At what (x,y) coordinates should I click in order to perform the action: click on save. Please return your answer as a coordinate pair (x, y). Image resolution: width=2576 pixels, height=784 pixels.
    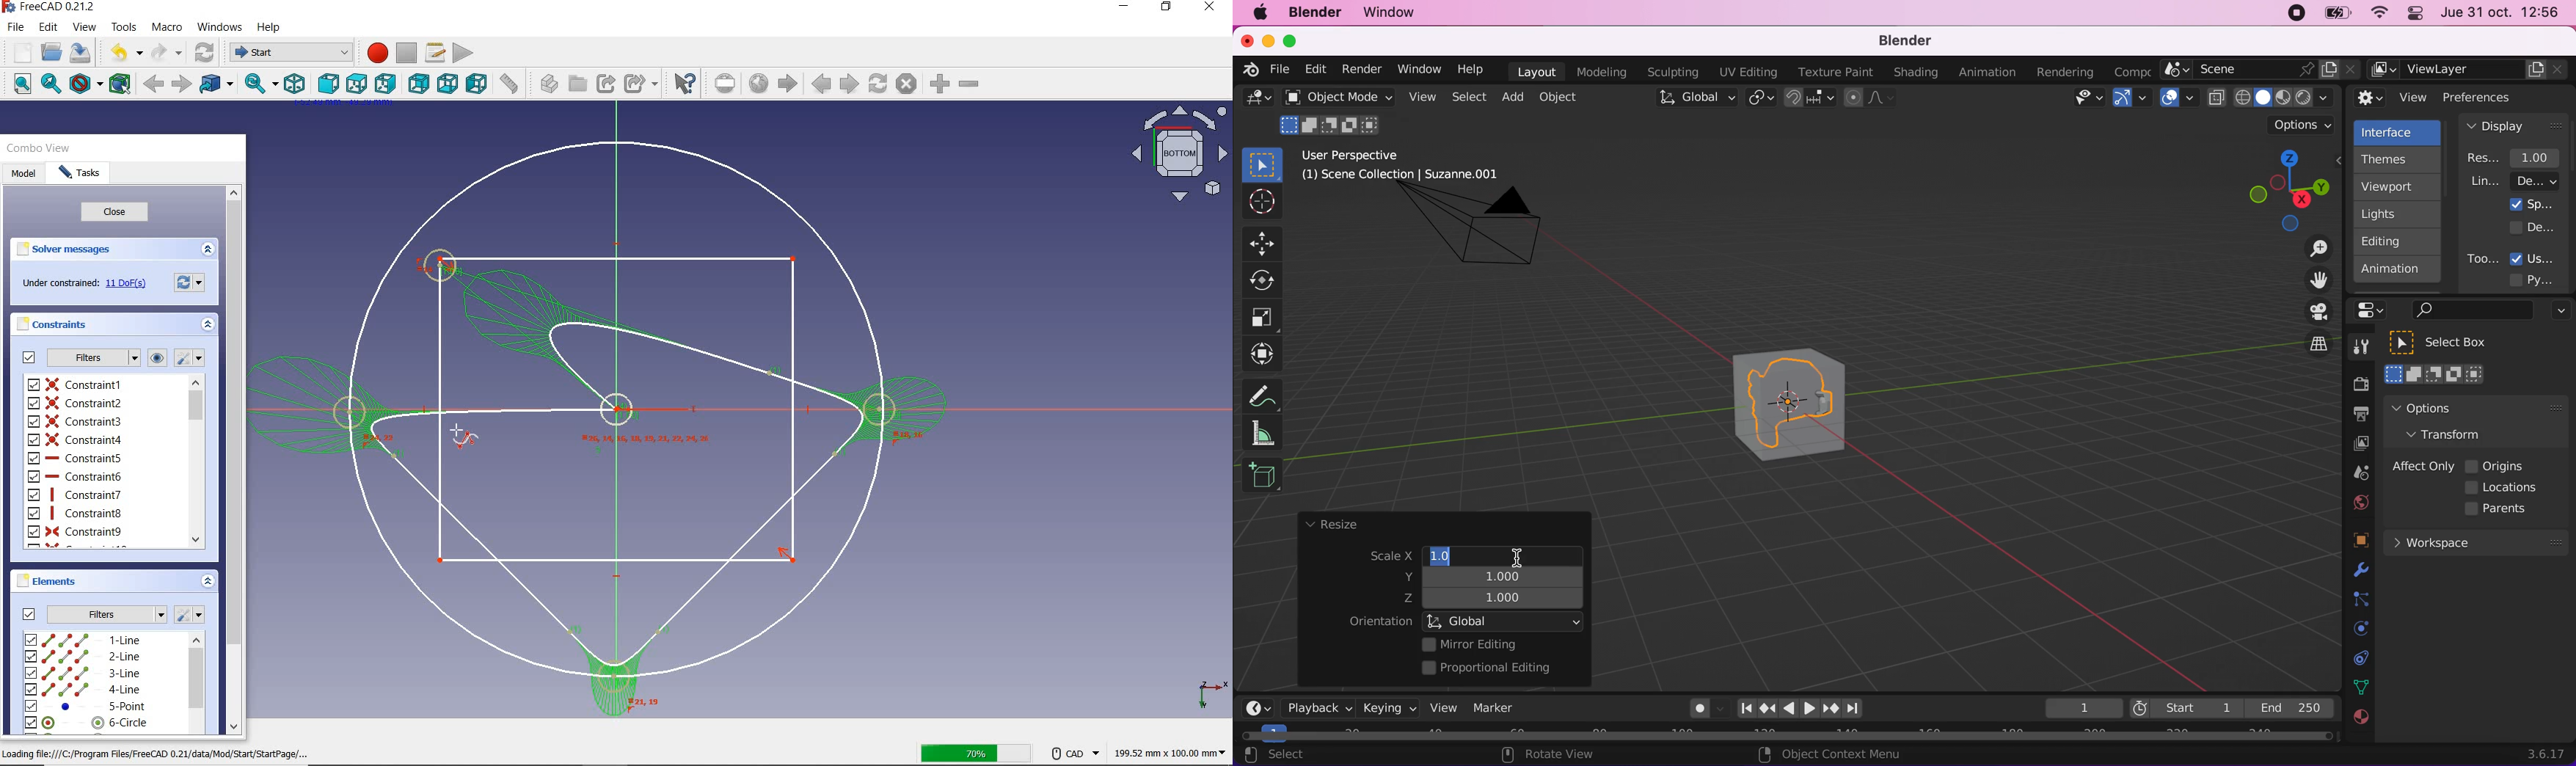
    Looking at the image, I should click on (82, 54).